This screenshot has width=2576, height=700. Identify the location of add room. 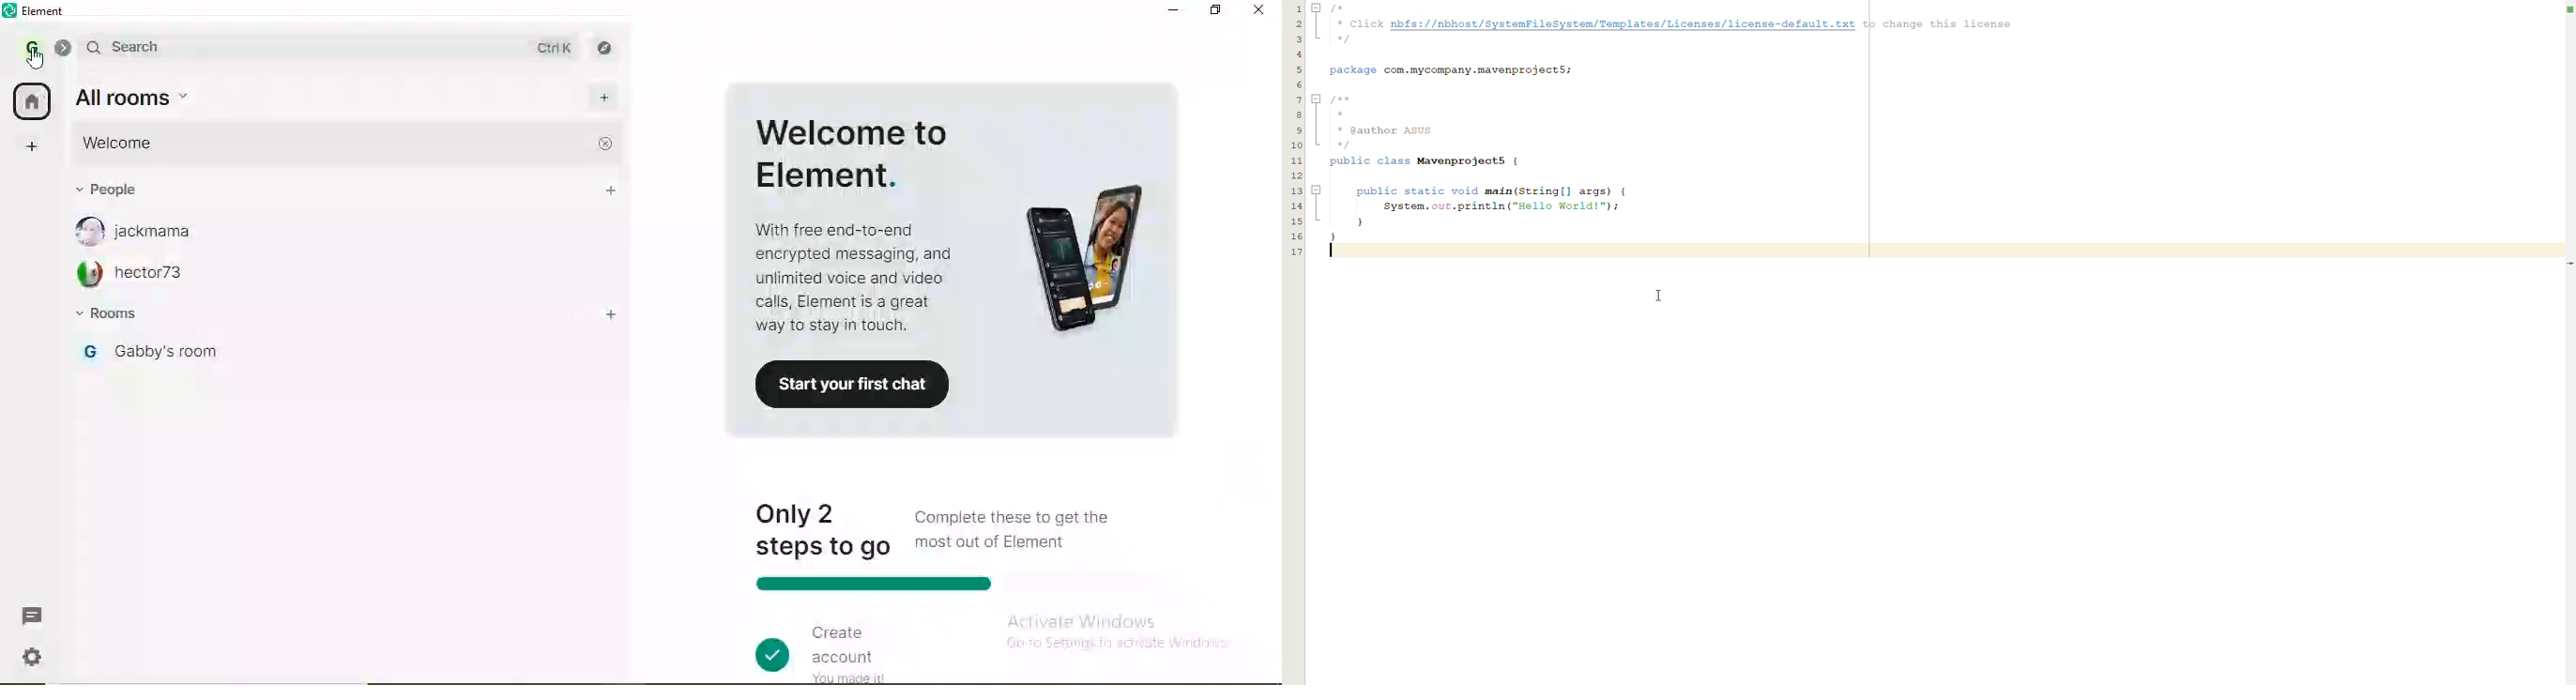
(613, 315).